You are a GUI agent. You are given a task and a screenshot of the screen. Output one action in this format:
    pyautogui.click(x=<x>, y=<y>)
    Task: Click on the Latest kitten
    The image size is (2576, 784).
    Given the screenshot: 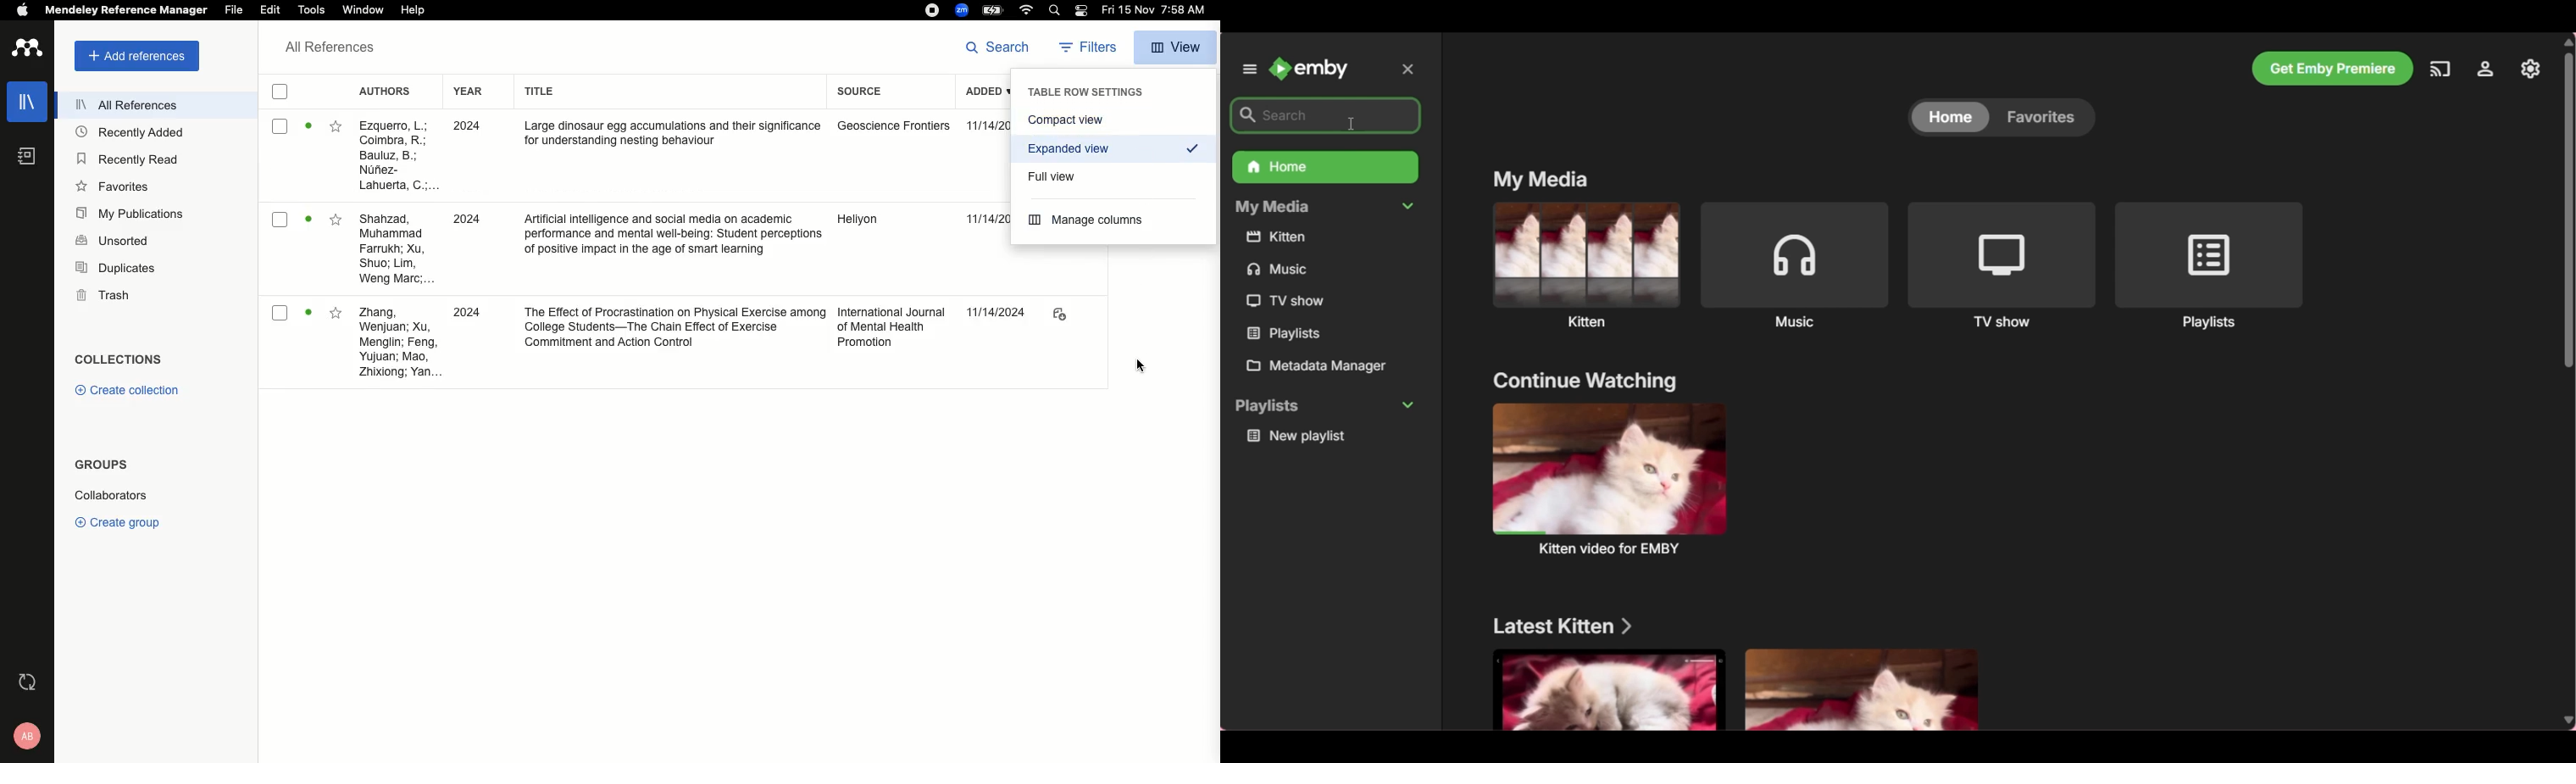 What is the action you would take?
    pyautogui.click(x=1561, y=626)
    